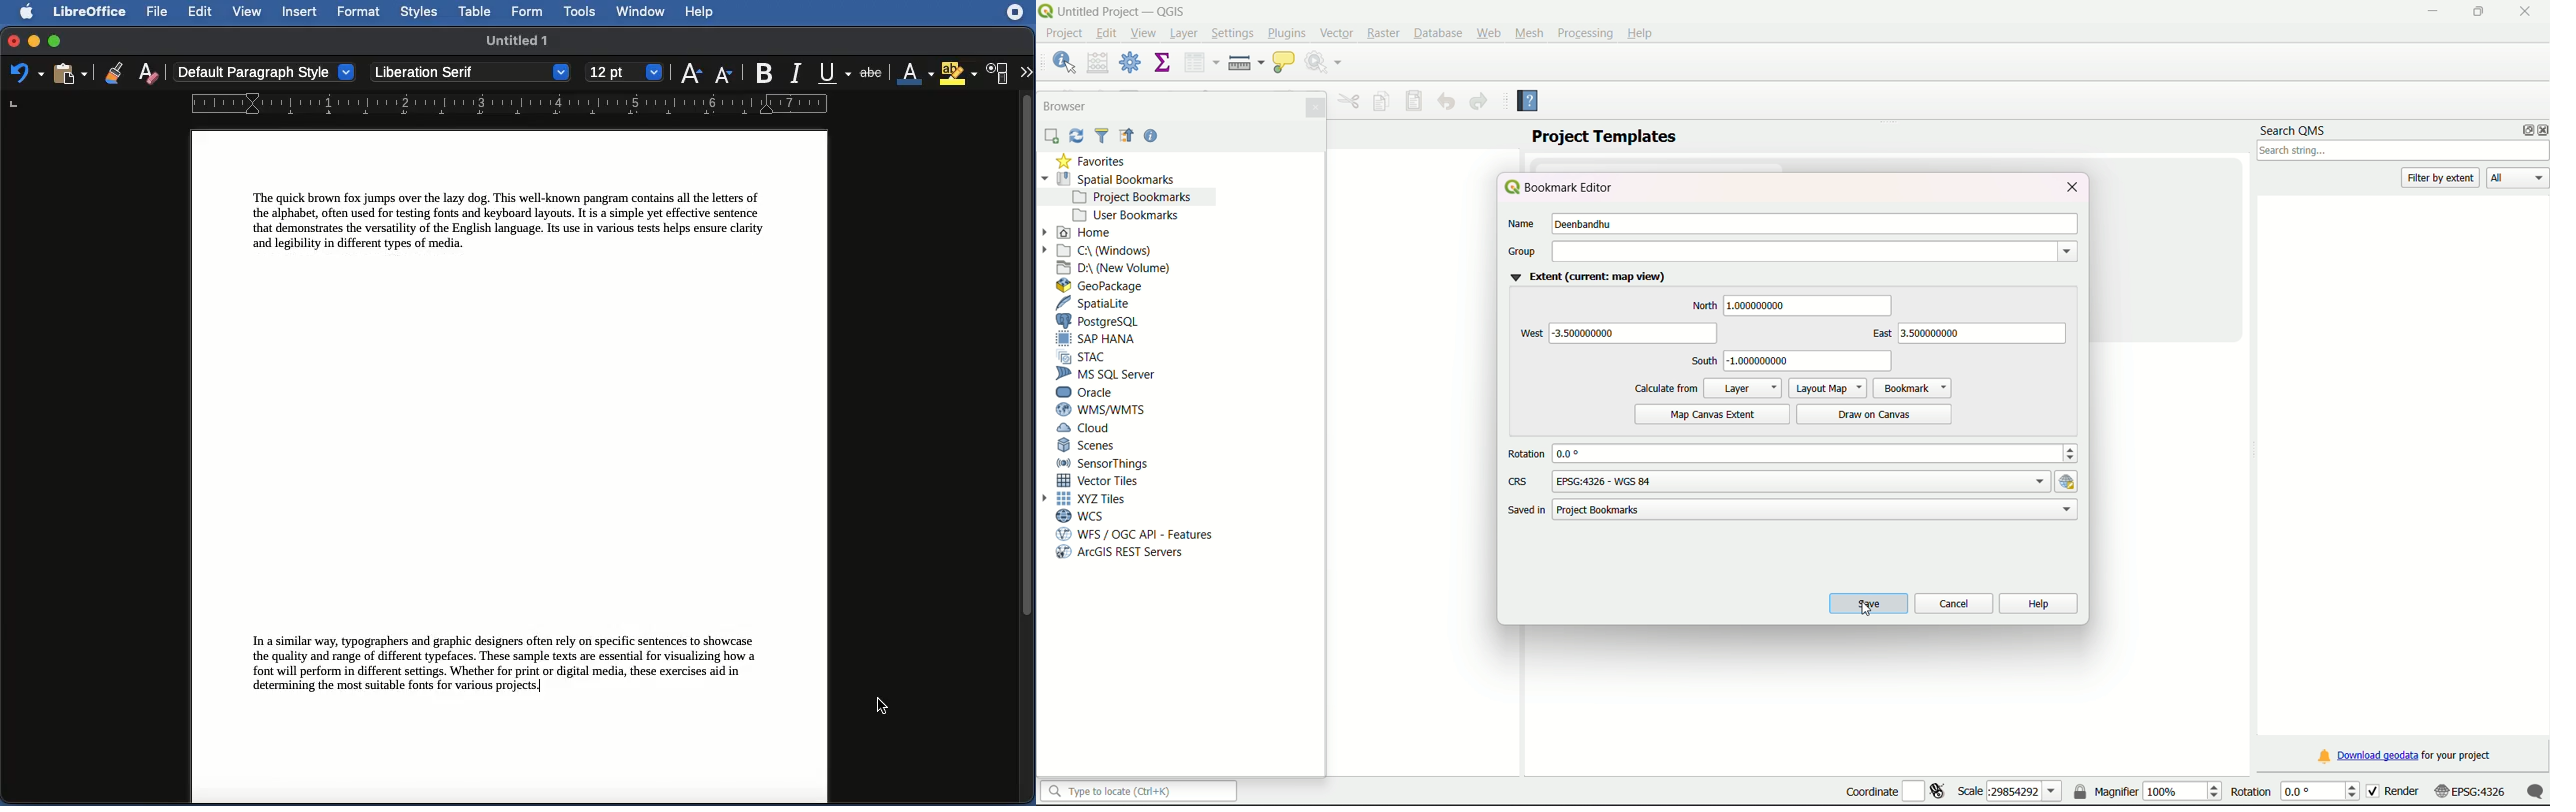 Image resolution: width=2576 pixels, height=812 pixels. What do you see at coordinates (1139, 791) in the screenshot?
I see `search bar` at bounding box center [1139, 791].